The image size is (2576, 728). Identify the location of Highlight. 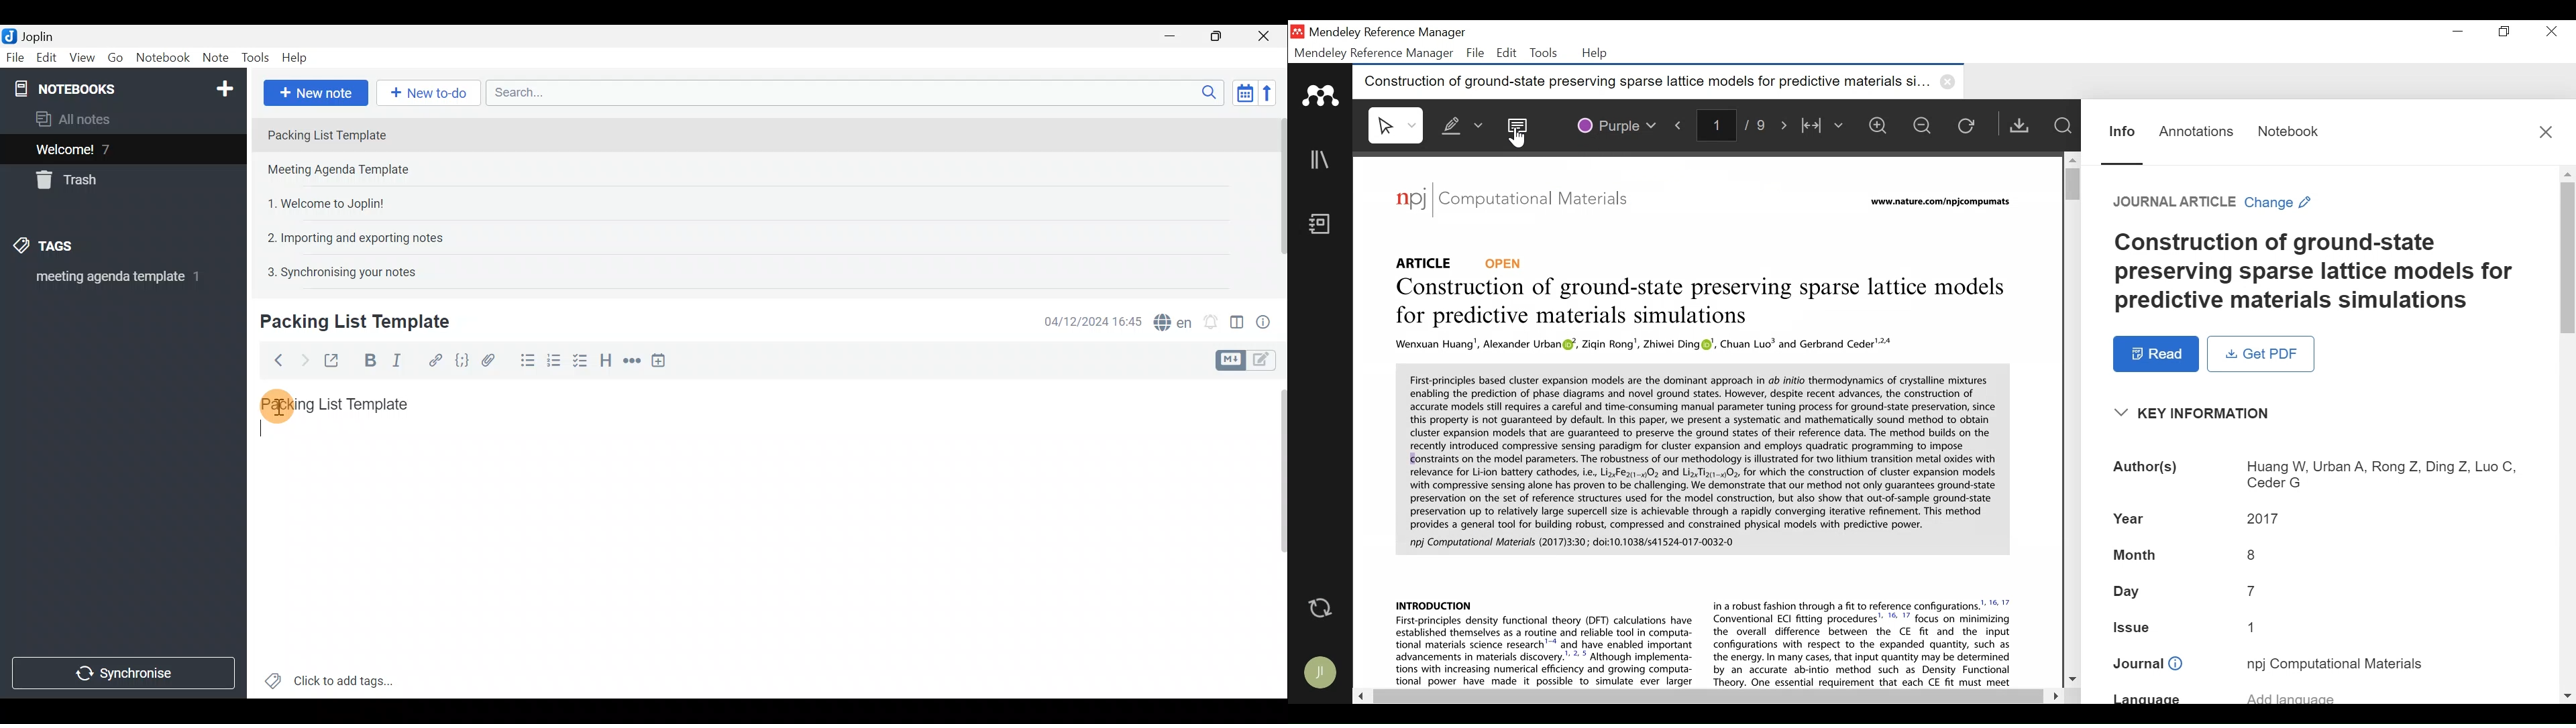
(1459, 123).